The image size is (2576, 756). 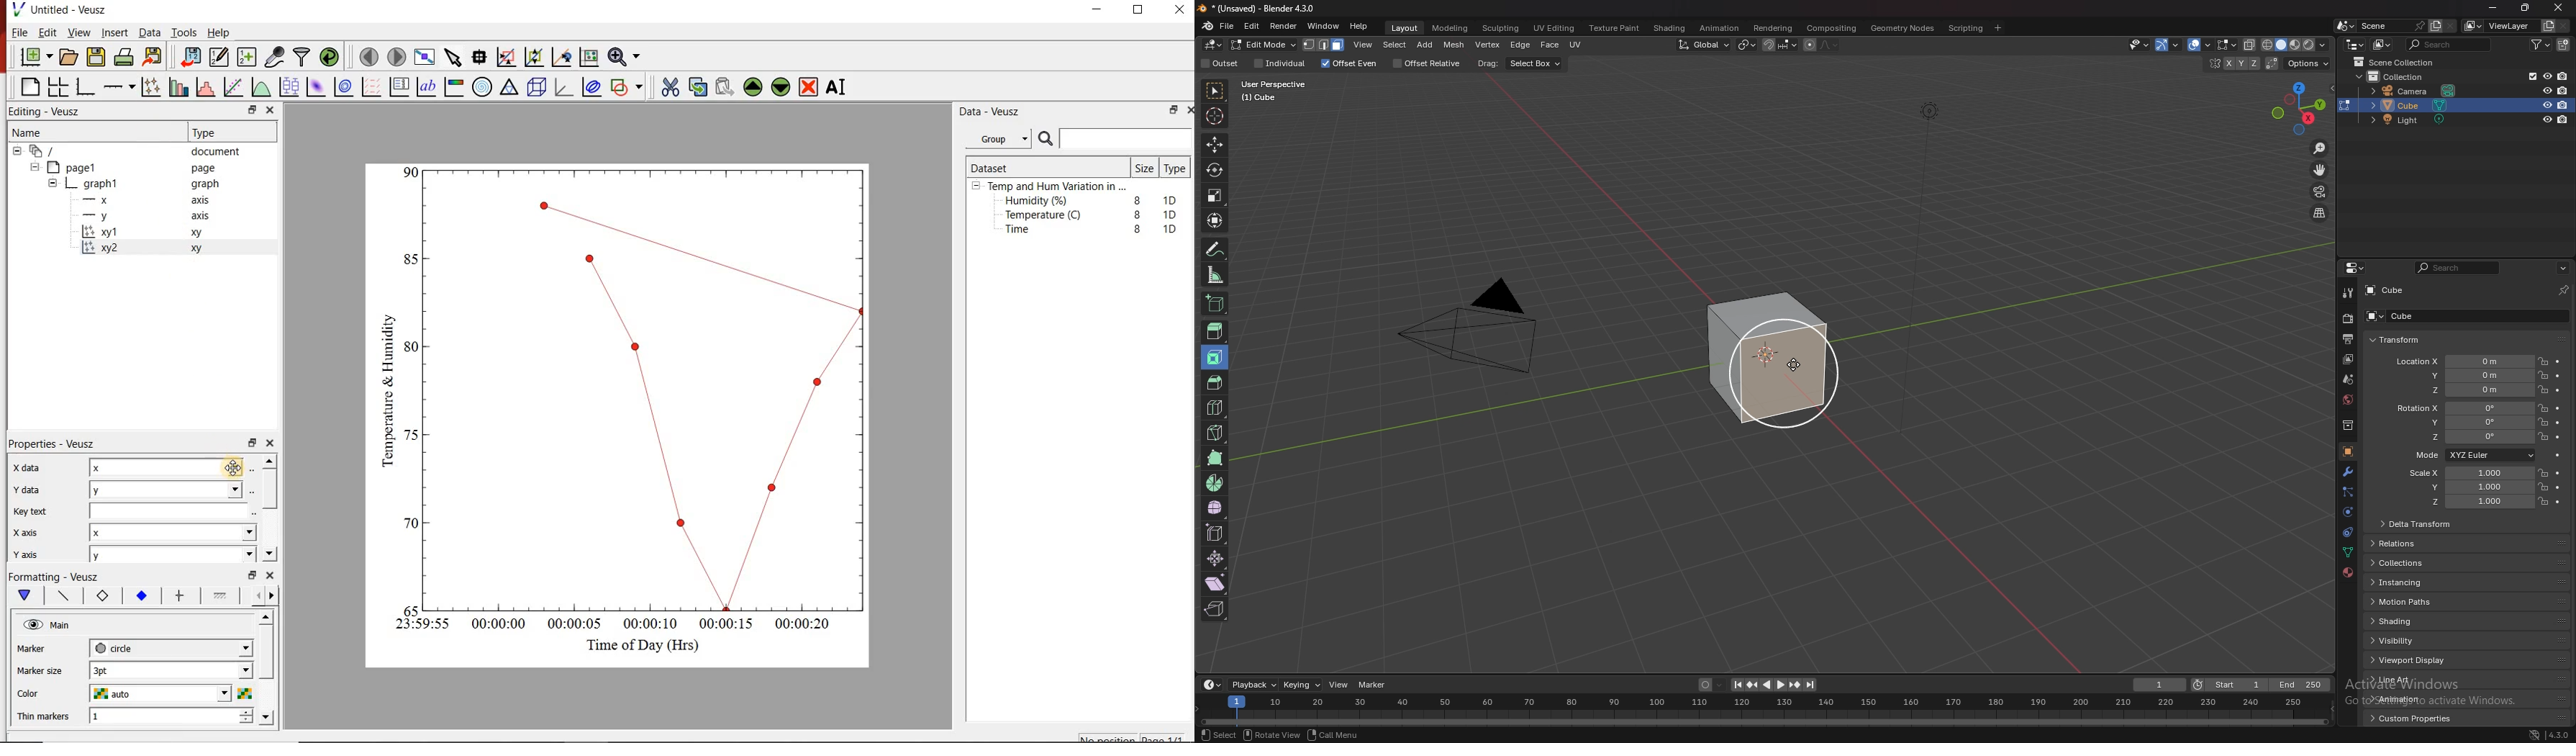 I want to click on disable in render, so click(x=2564, y=120).